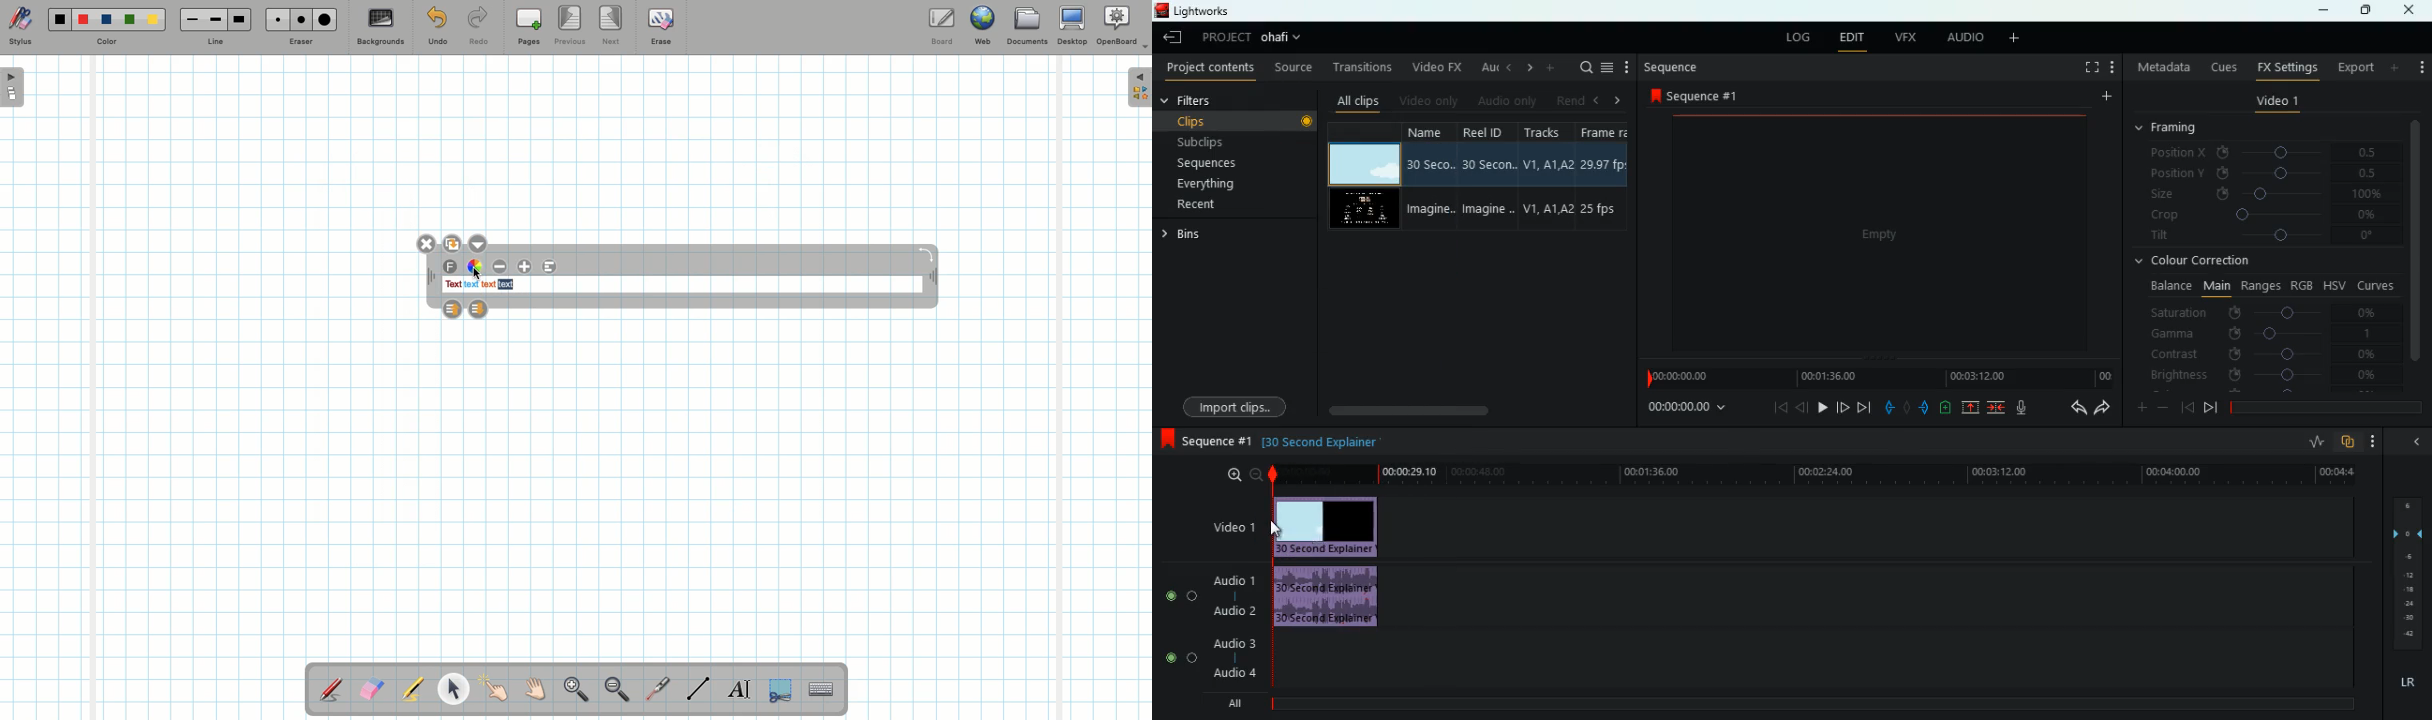  What do you see at coordinates (1243, 475) in the screenshot?
I see `zoom` at bounding box center [1243, 475].